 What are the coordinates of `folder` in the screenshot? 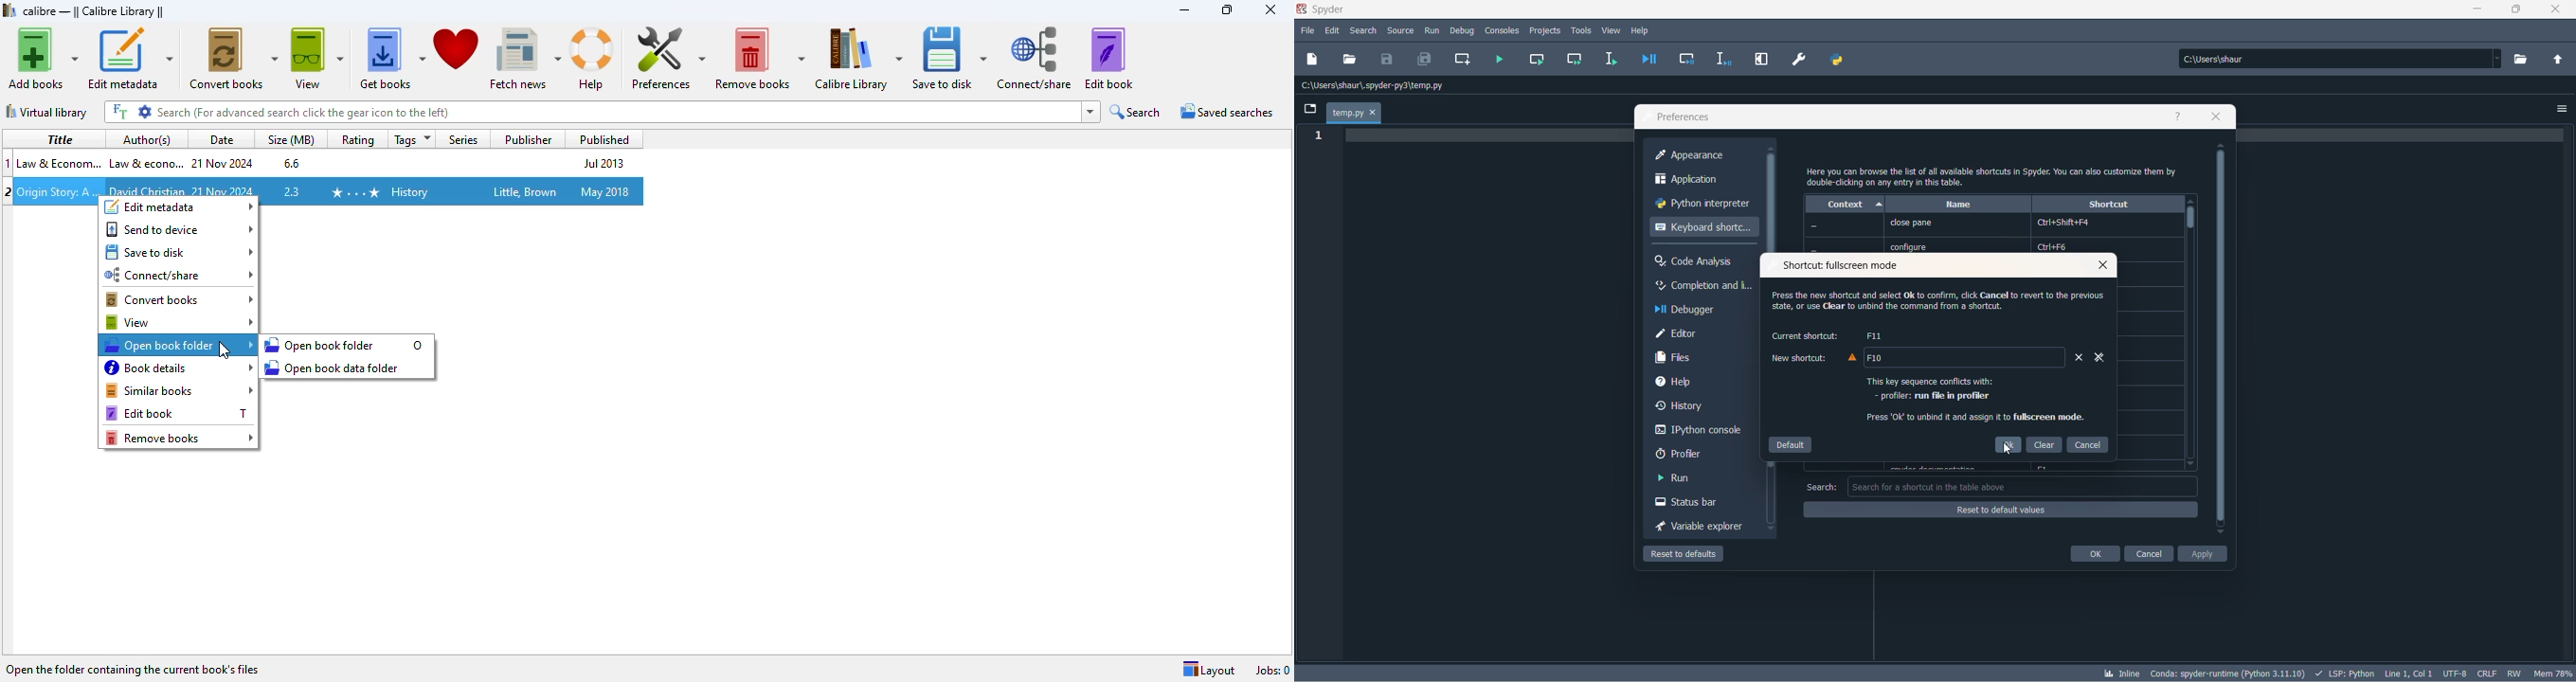 It's located at (1308, 110).